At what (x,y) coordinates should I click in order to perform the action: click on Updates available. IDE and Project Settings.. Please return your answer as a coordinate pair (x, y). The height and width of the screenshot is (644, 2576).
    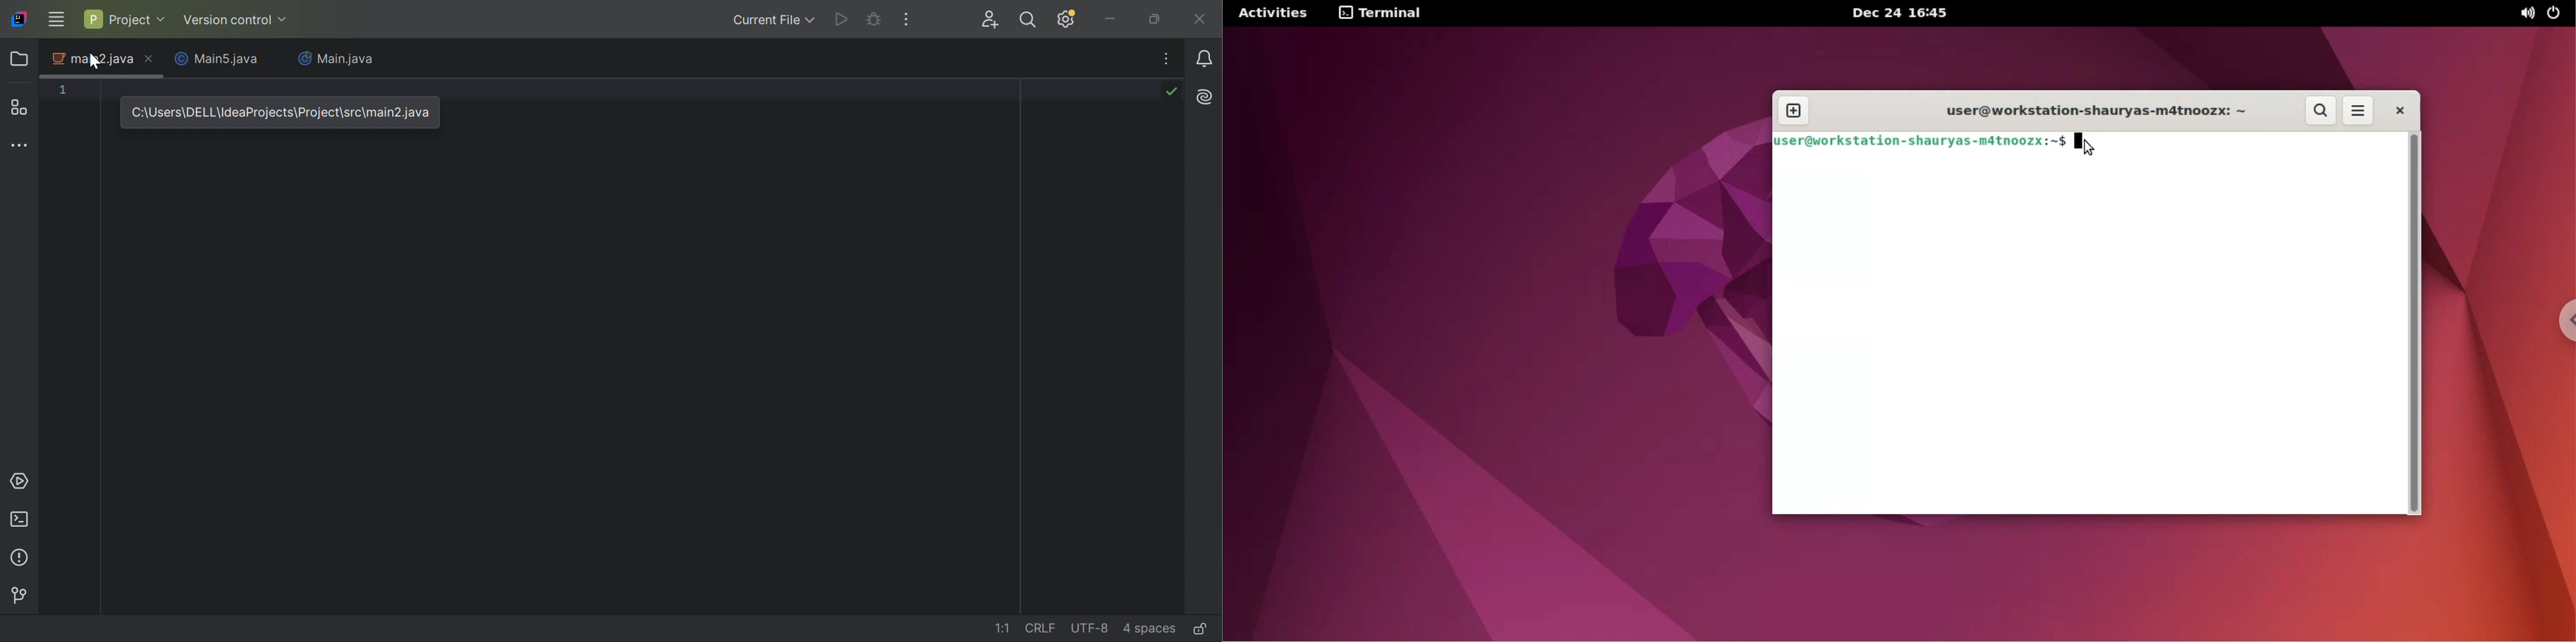
    Looking at the image, I should click on (1068, 19).